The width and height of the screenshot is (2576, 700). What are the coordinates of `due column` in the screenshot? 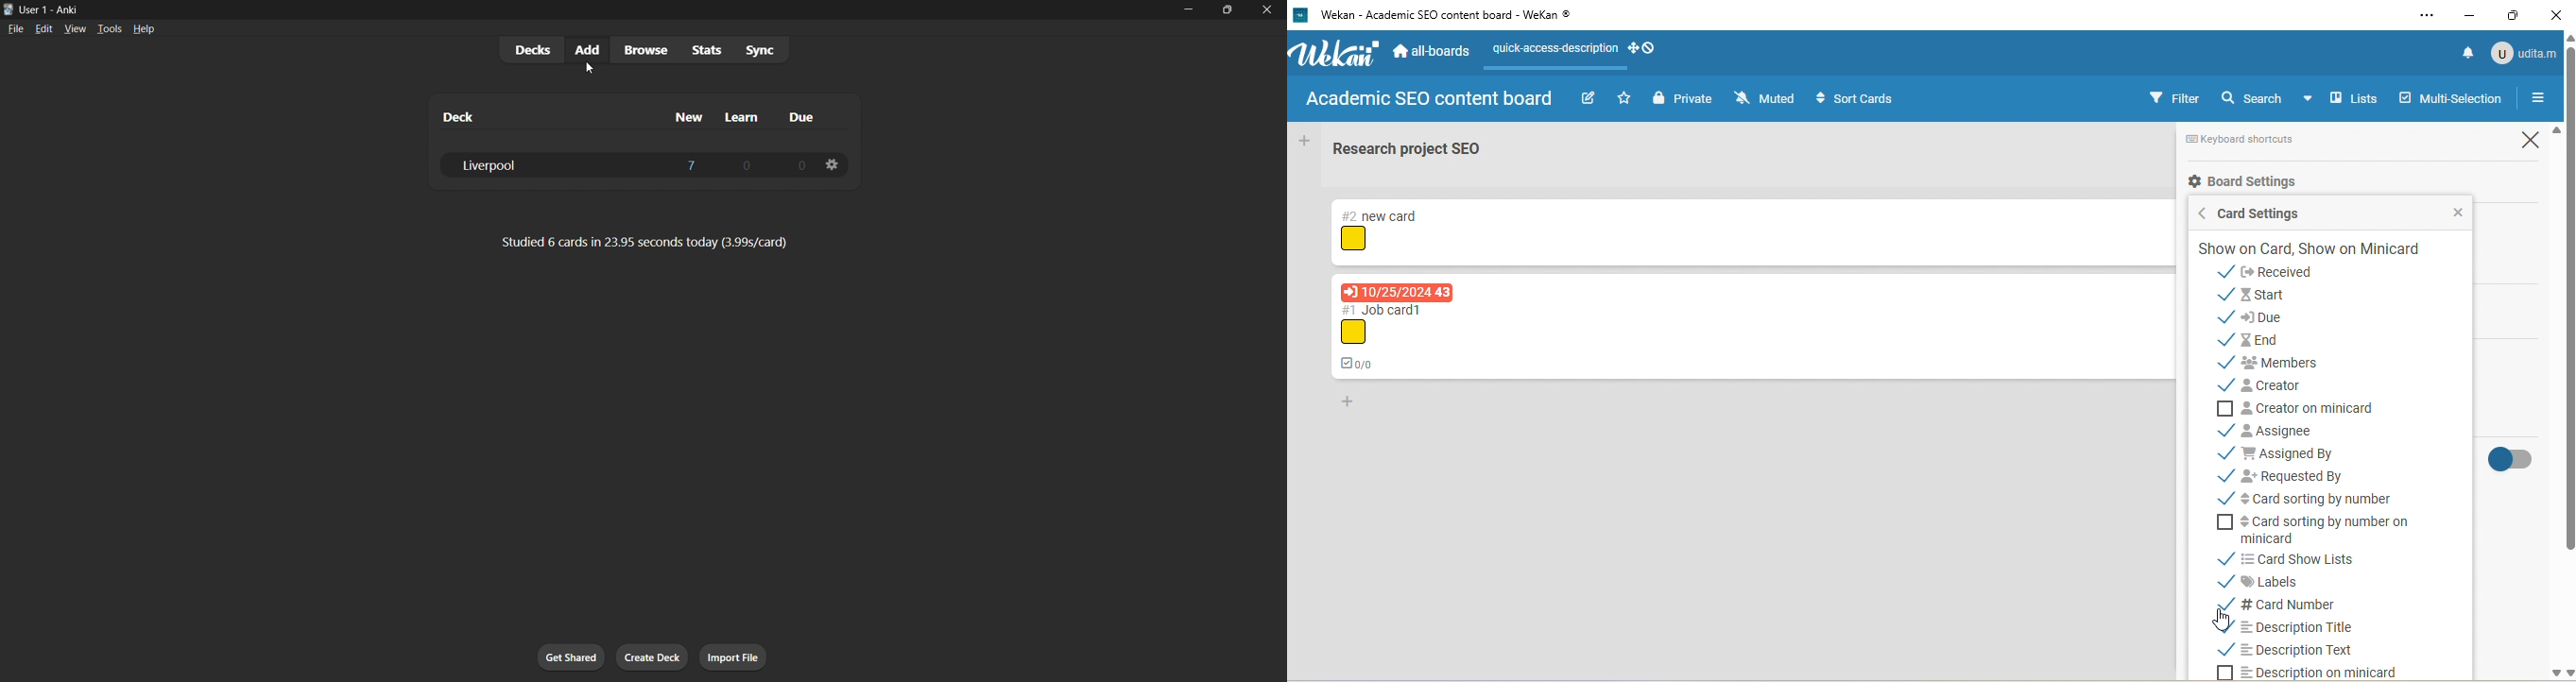 It's located at (803, 119).